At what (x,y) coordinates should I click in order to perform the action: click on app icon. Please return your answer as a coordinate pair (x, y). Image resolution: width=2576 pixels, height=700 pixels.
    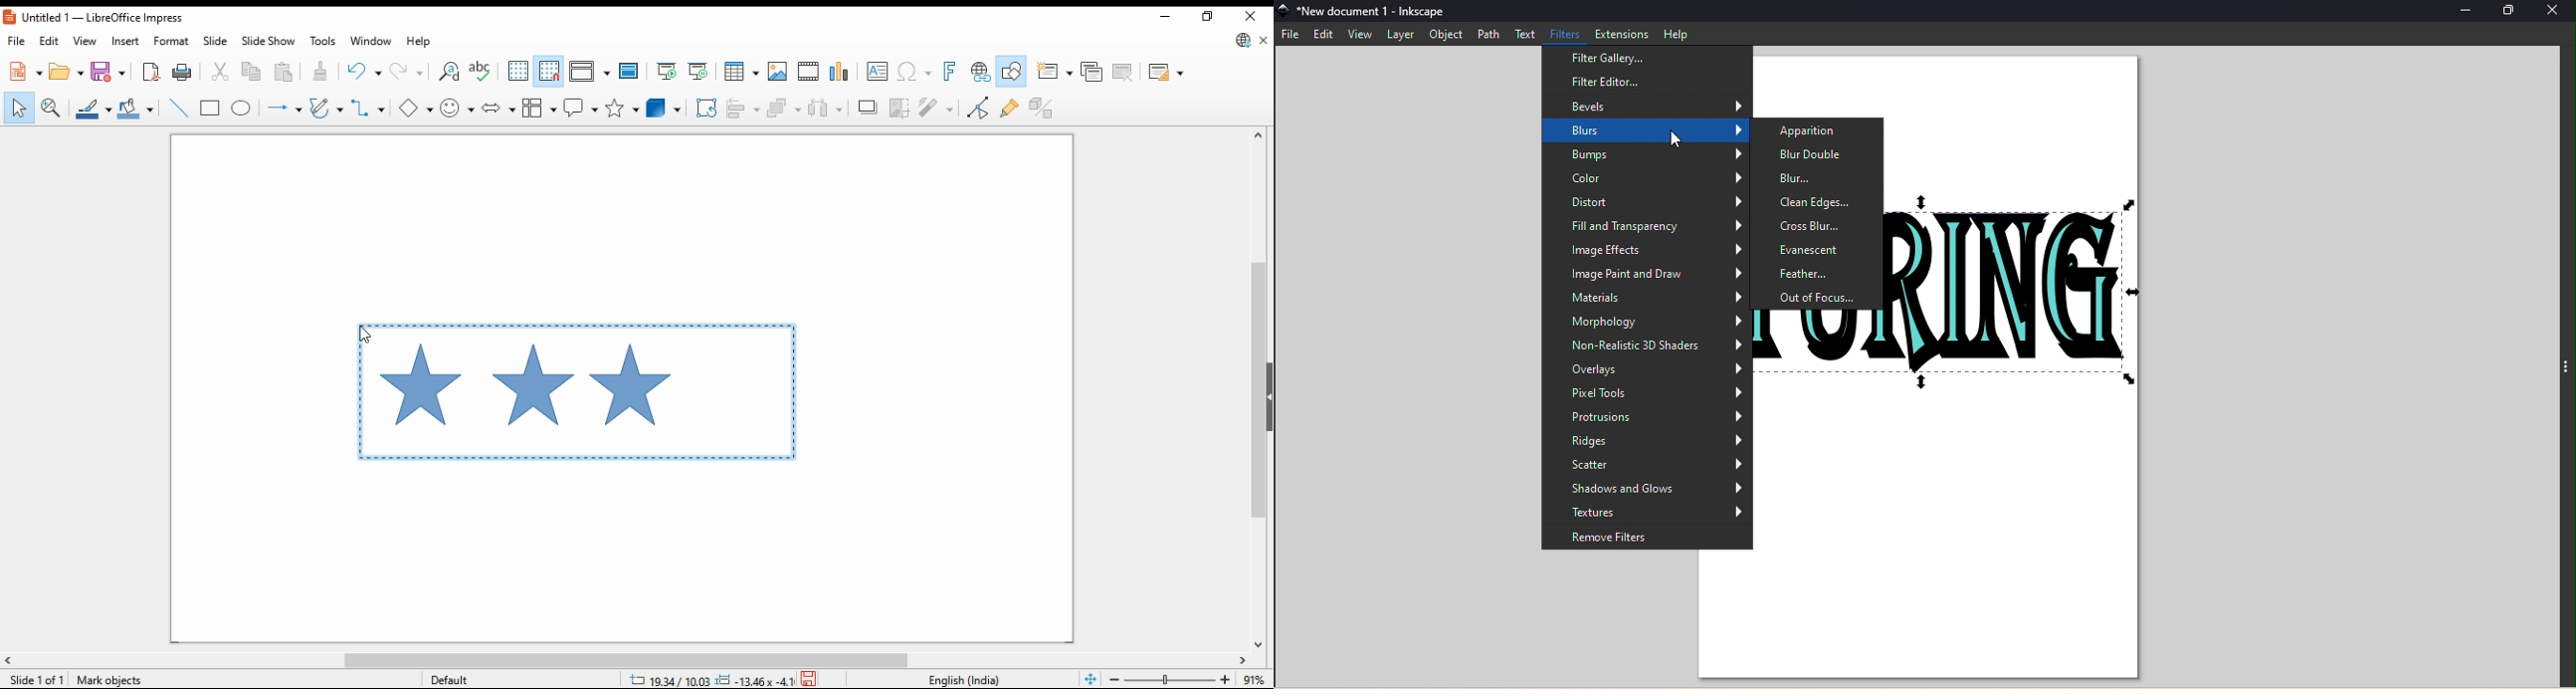
    Looking at the image, I should click on (1284, 12).